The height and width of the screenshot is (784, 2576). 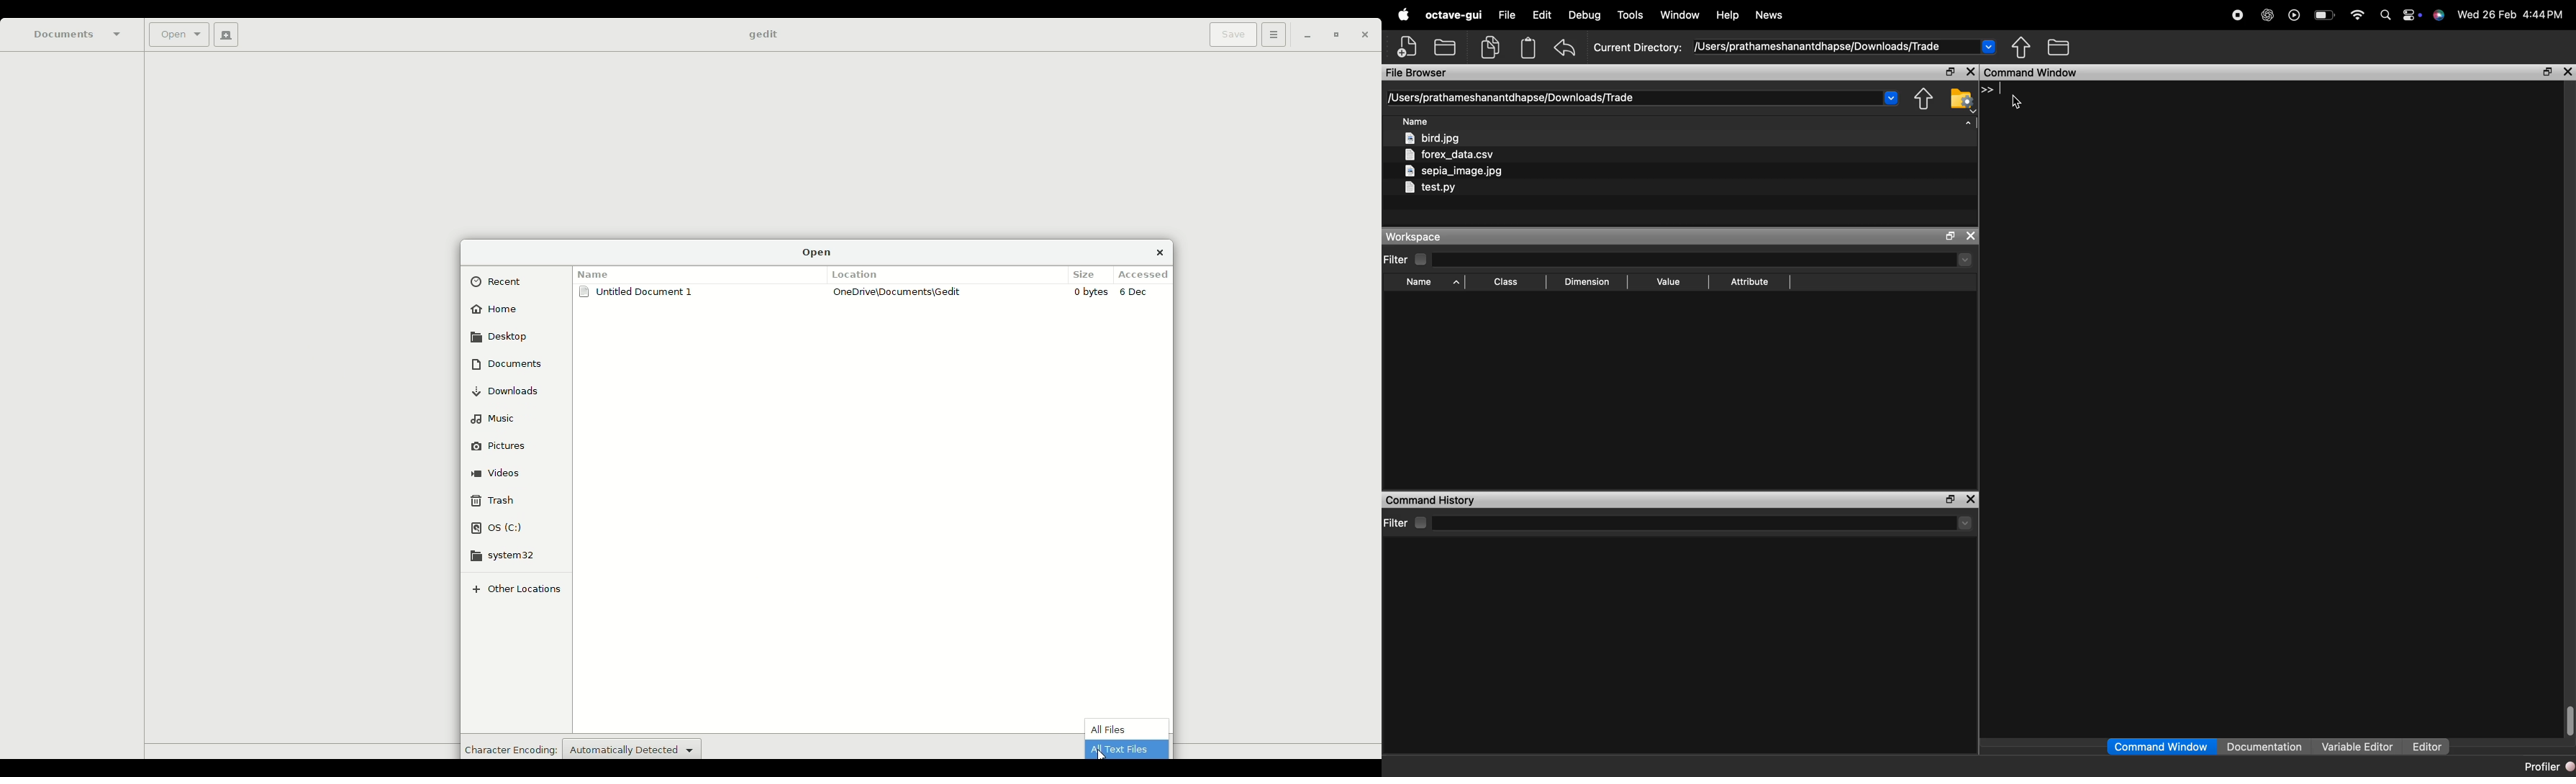 What do you see at coordinates (1138, 293) in the screenshot?
I see `6 Dec` at bounding box center [1138, 293].